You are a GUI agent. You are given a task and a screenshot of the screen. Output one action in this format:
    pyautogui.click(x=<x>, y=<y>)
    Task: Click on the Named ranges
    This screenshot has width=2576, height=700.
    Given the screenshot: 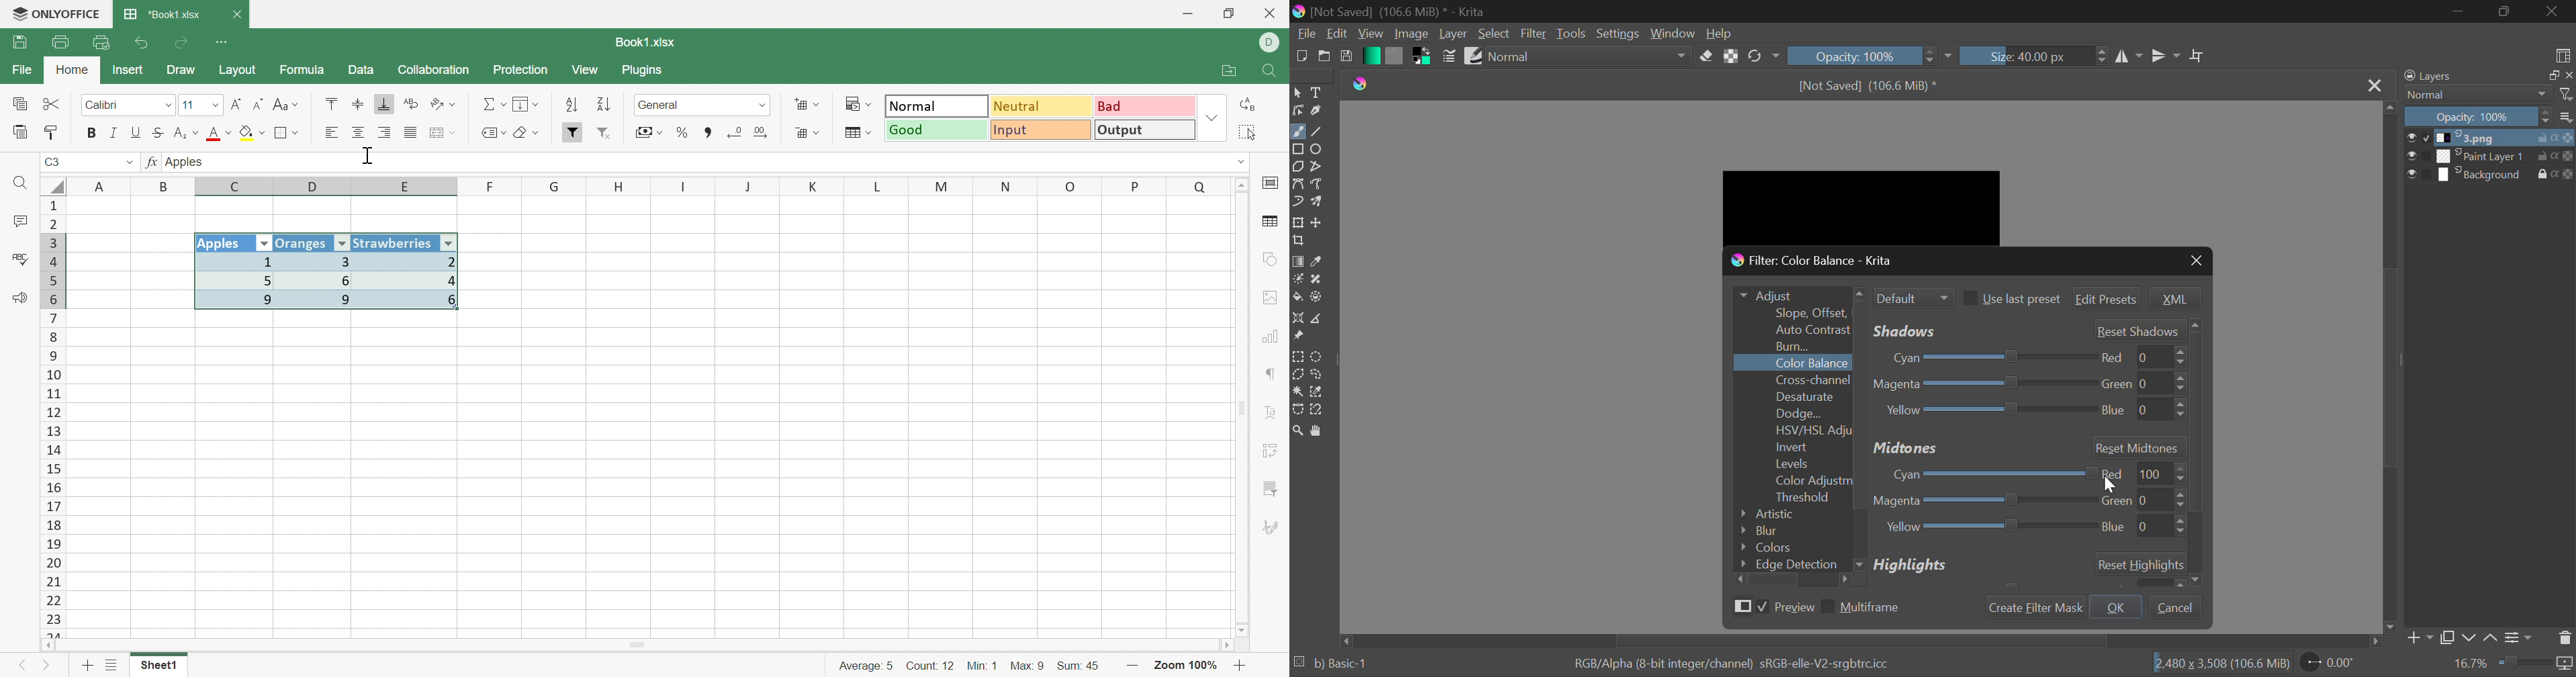 What is the action you would take?
    pyautogui.click(x=491, y=132)
    